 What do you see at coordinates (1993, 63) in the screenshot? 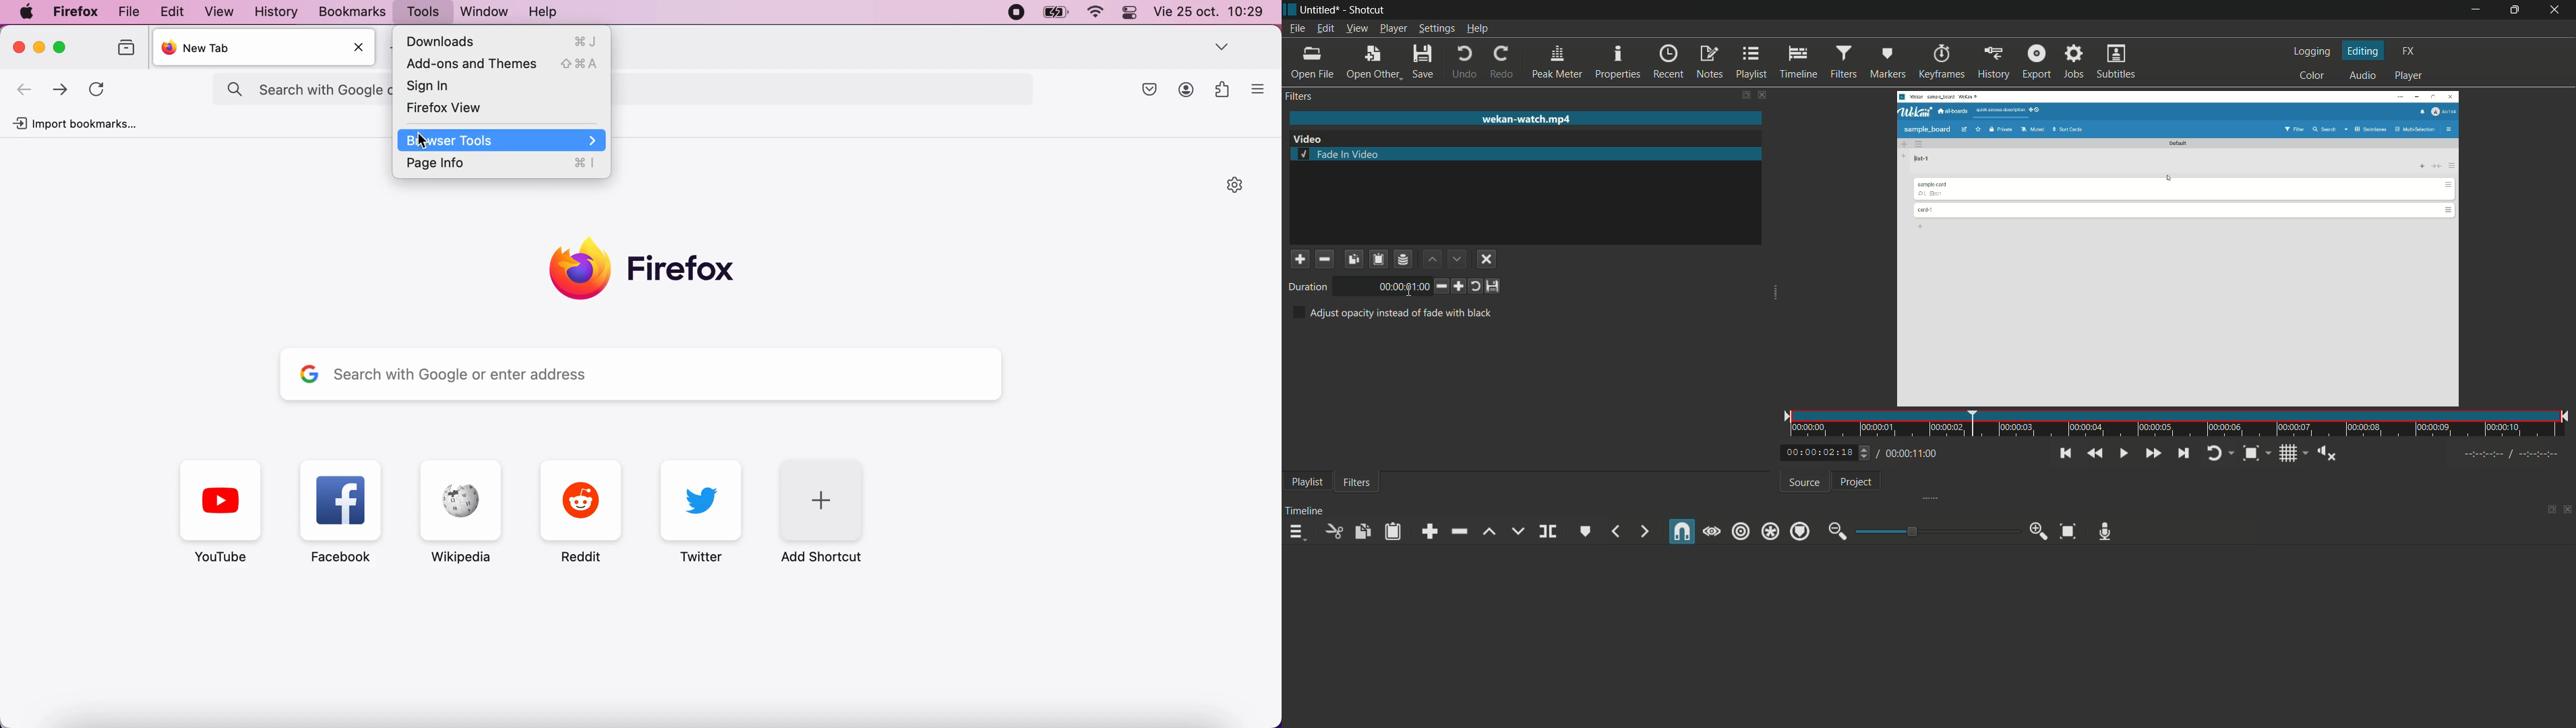
I see `history` at bounding box center [1993, 63].